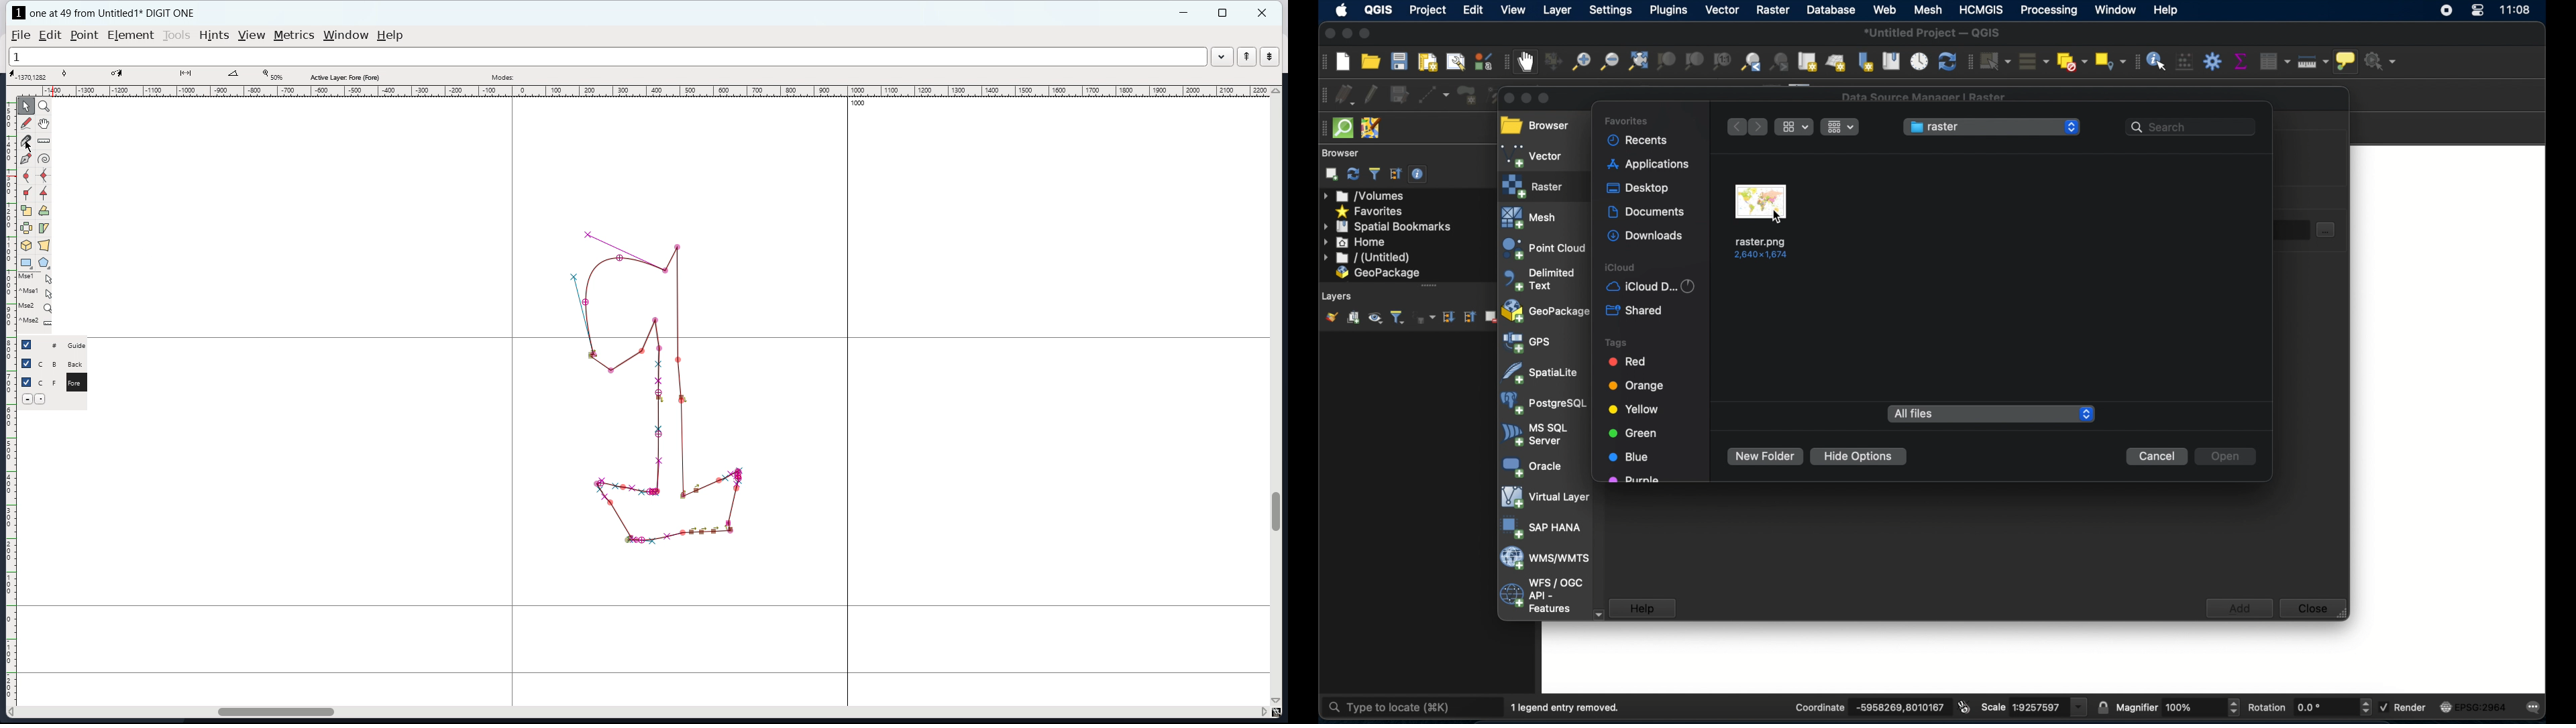  I want to click on rotate selection in 3D and project back to plane, so click(26, 245).